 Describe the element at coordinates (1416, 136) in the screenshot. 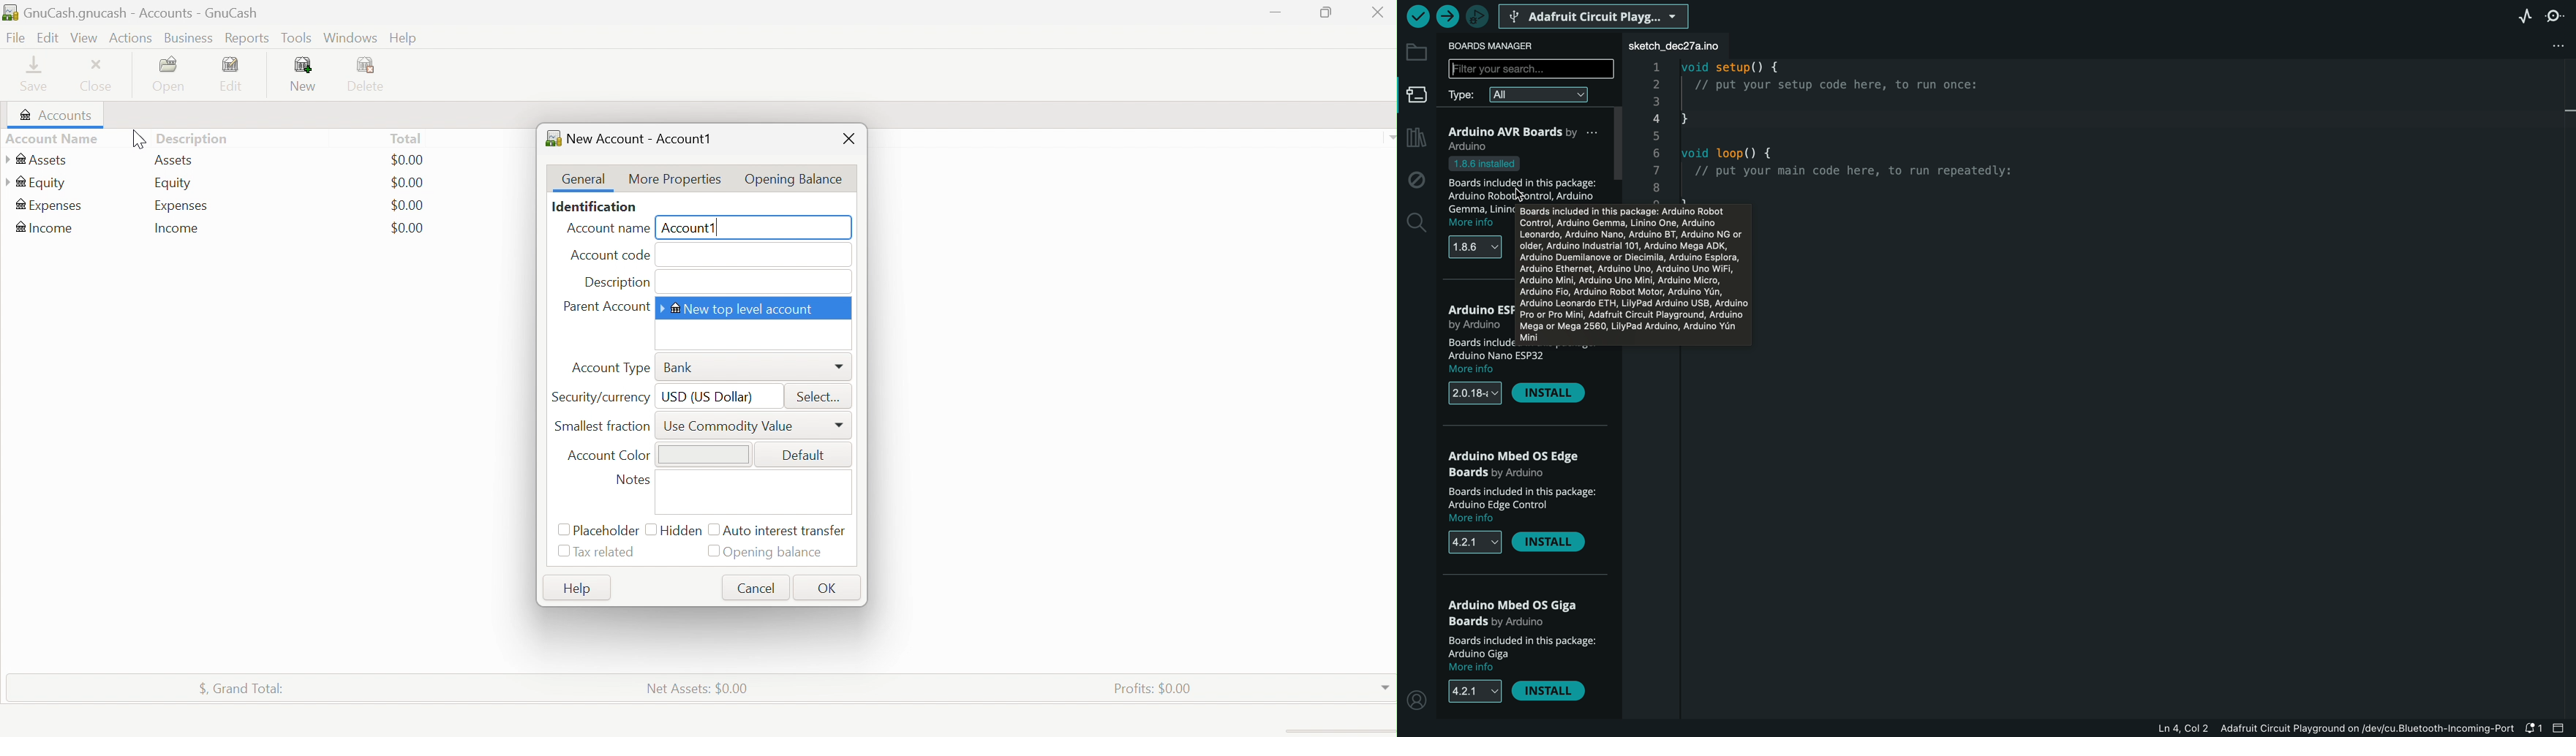

I see `library manager` at that location.